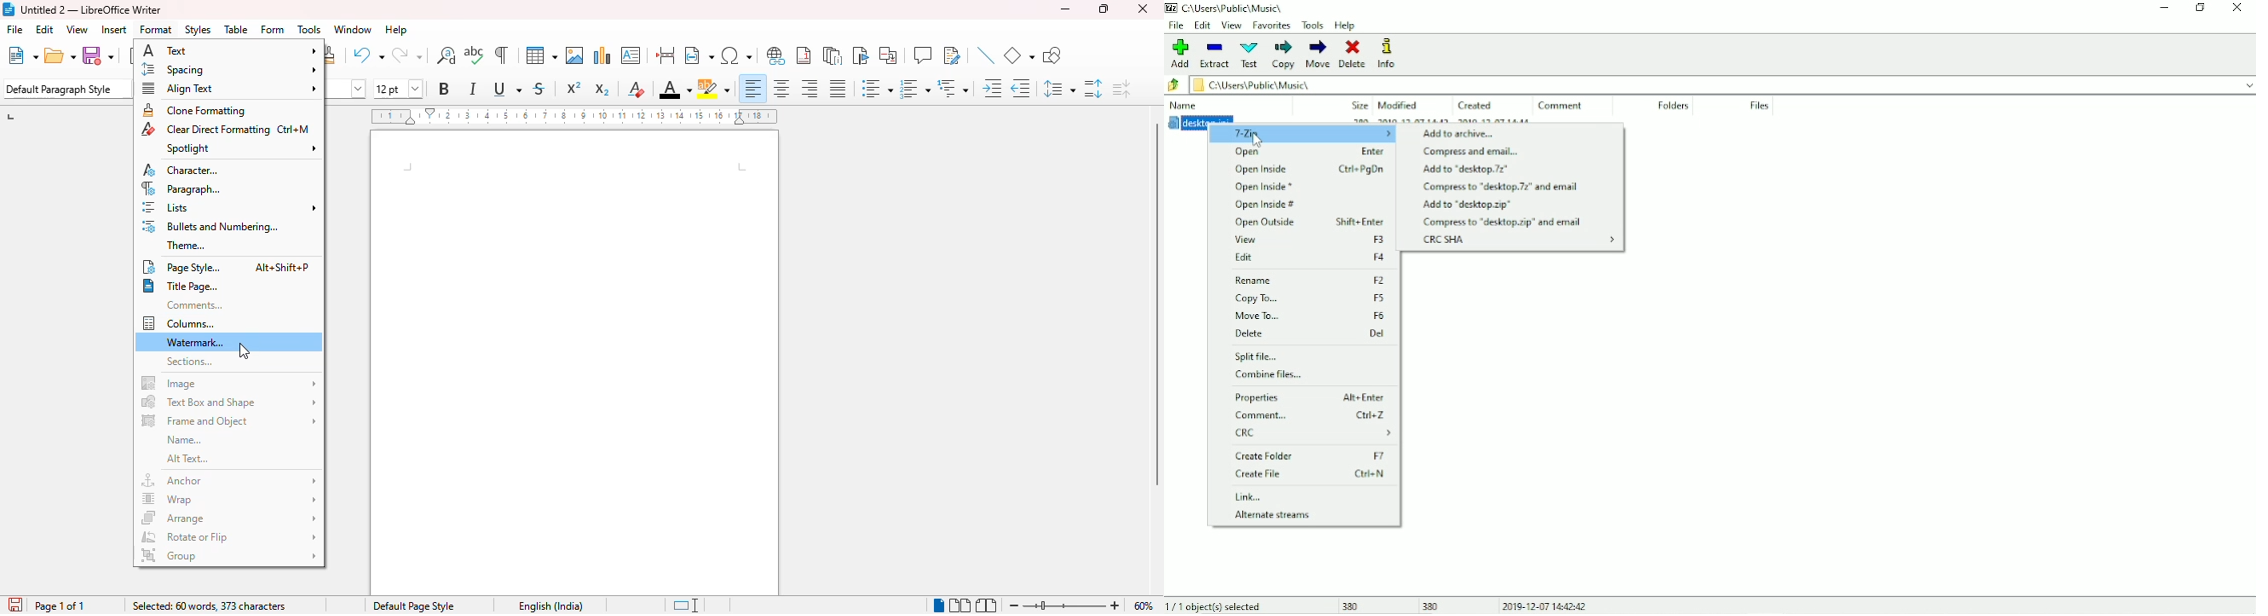 The image size is (2268, 616). Describe the element at coordinates (332, 55) in the screenshot. I see `clone formatting` at that location.